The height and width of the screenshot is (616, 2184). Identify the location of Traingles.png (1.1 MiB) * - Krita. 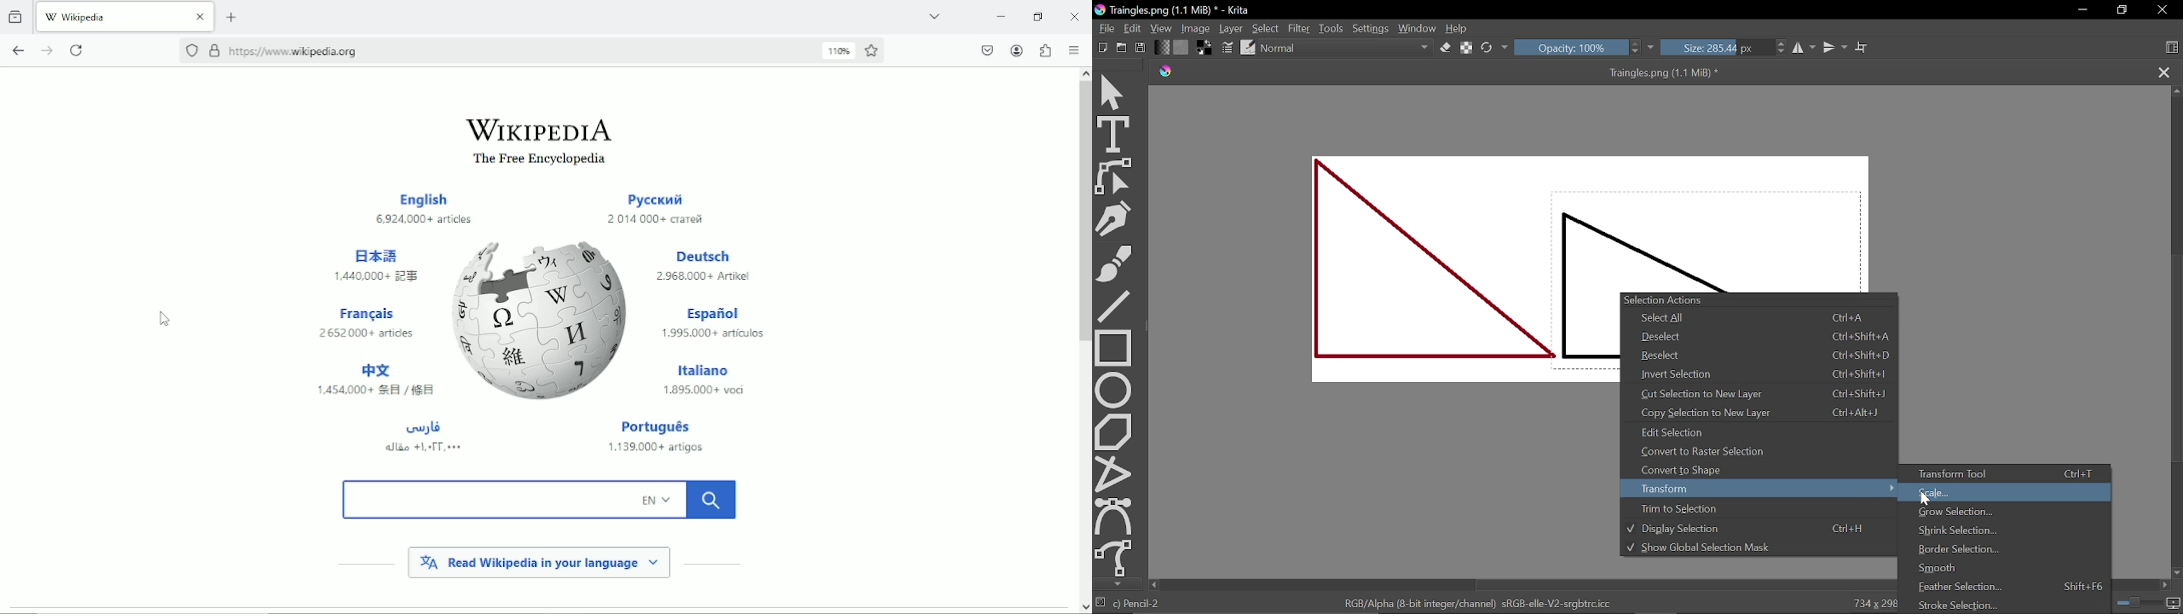
(1176, 10).